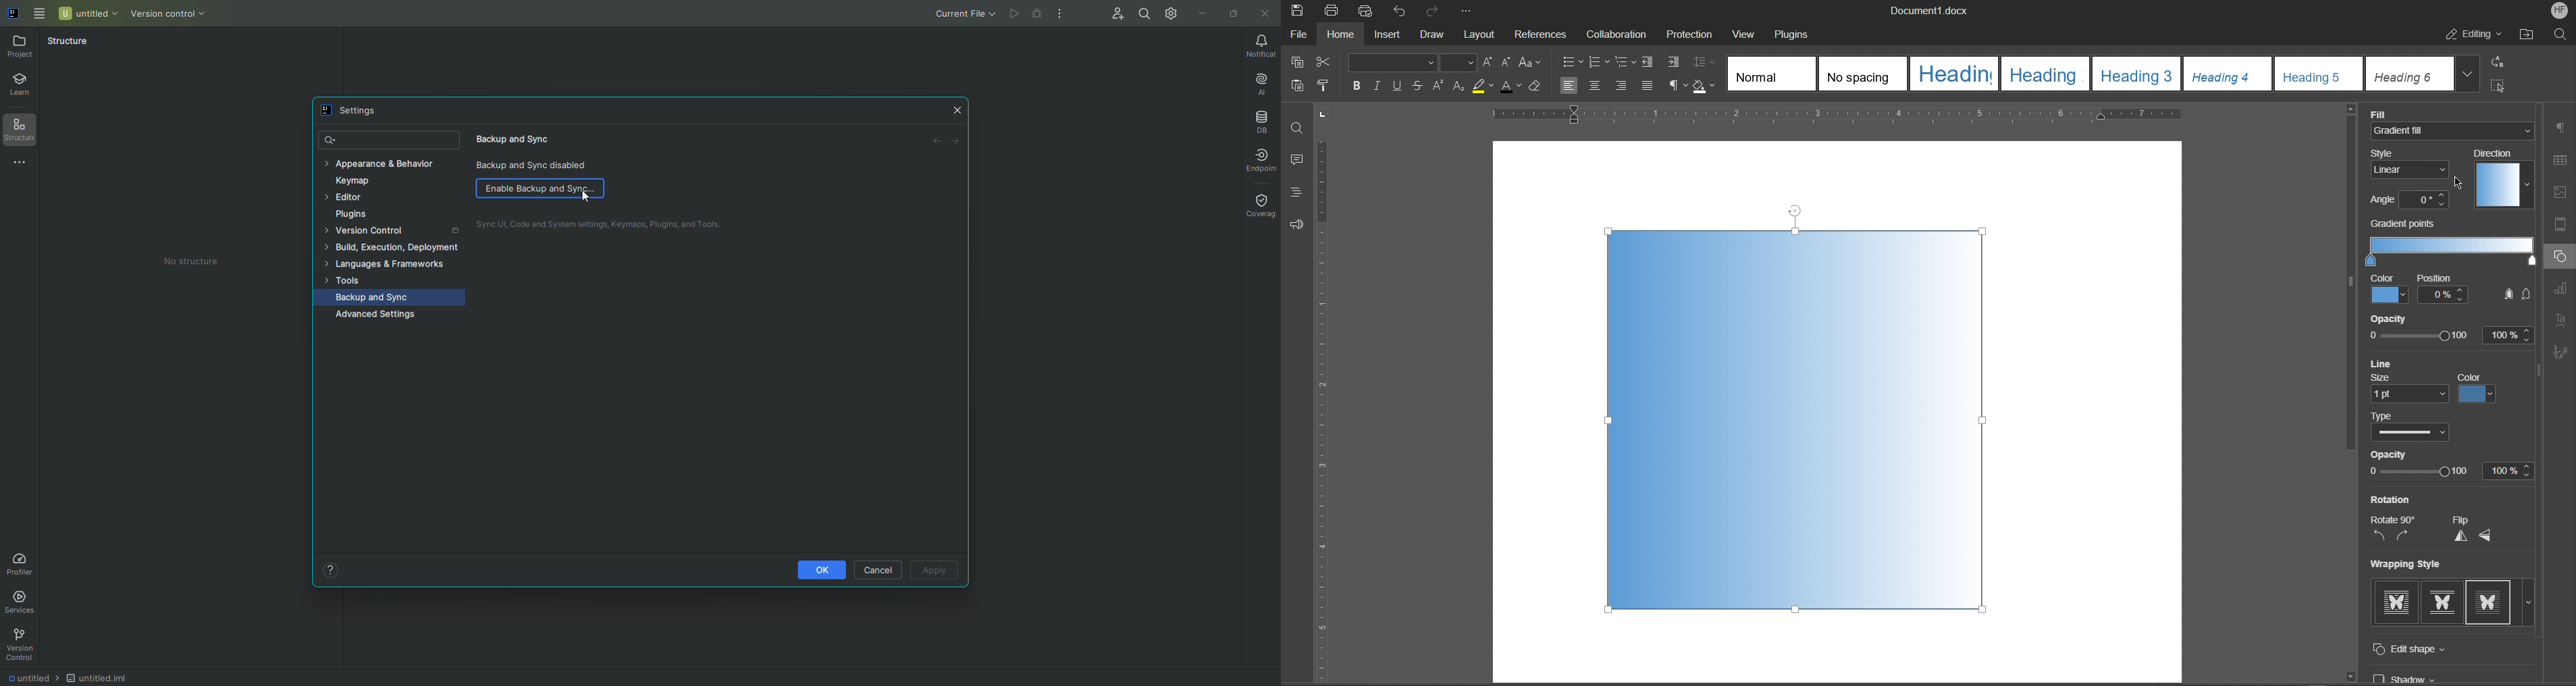  Describe the element at coordinates (351, 200) in the screenshot. I see `Editor` at that location.